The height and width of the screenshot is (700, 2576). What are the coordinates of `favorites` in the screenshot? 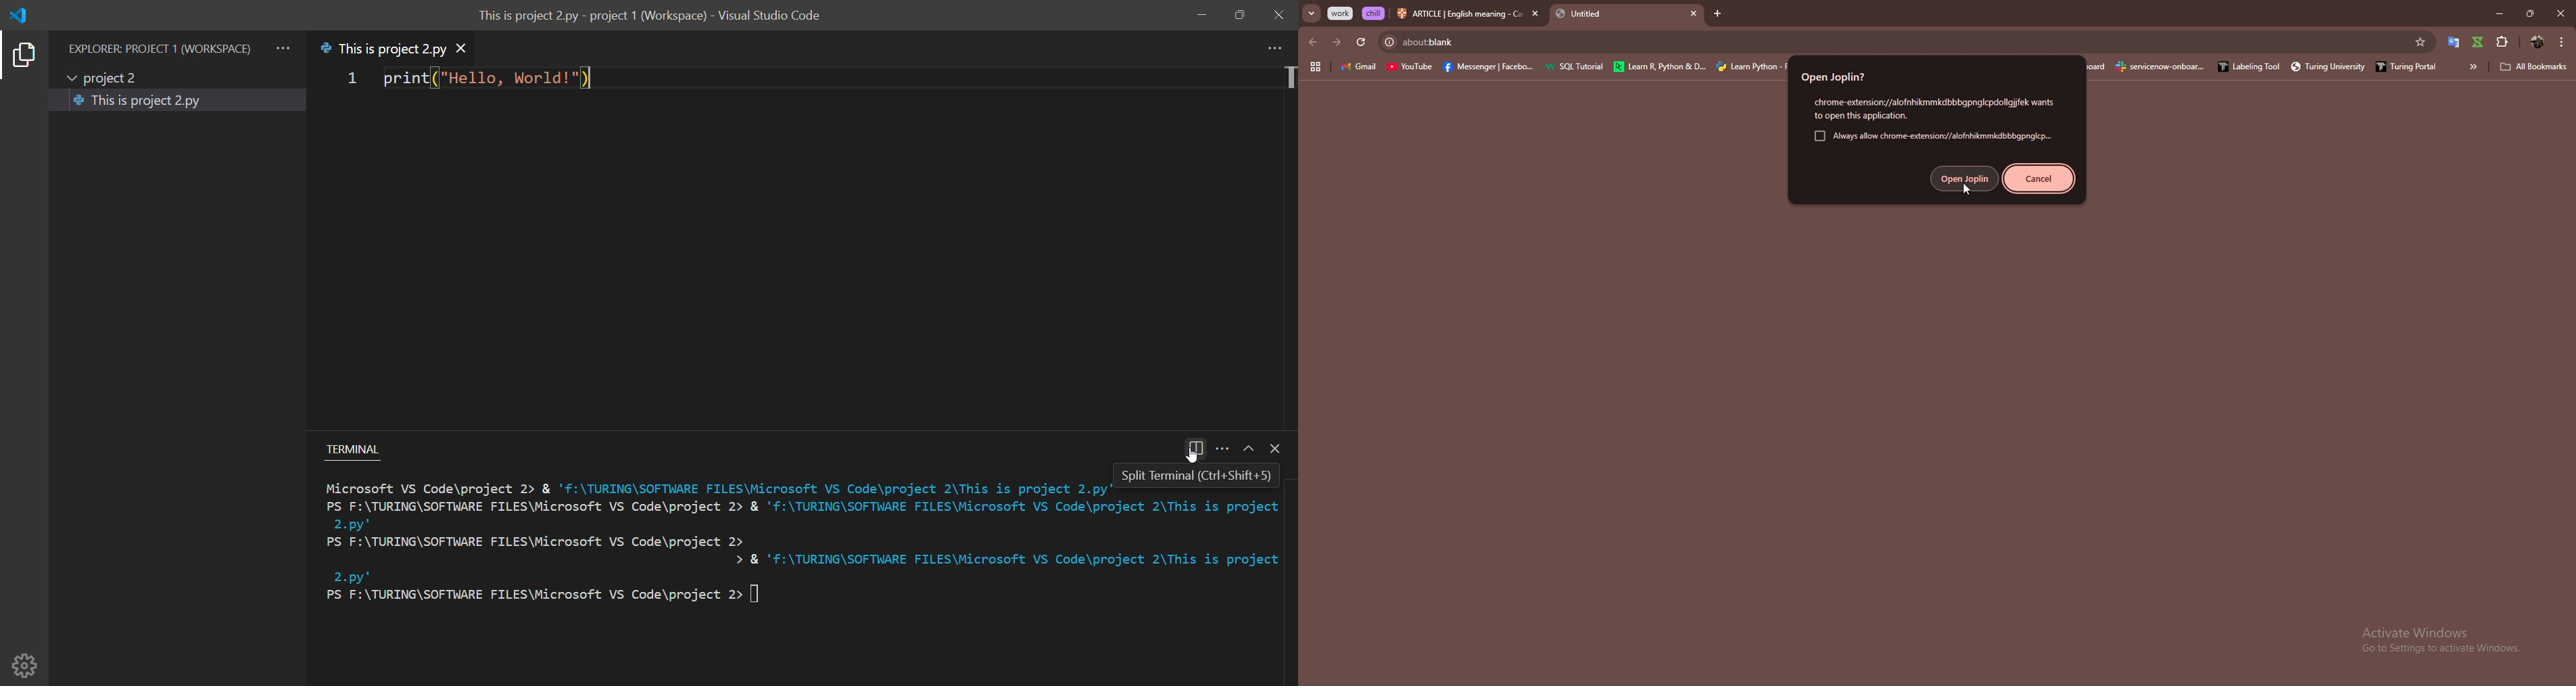 It's located at (2422, 42).